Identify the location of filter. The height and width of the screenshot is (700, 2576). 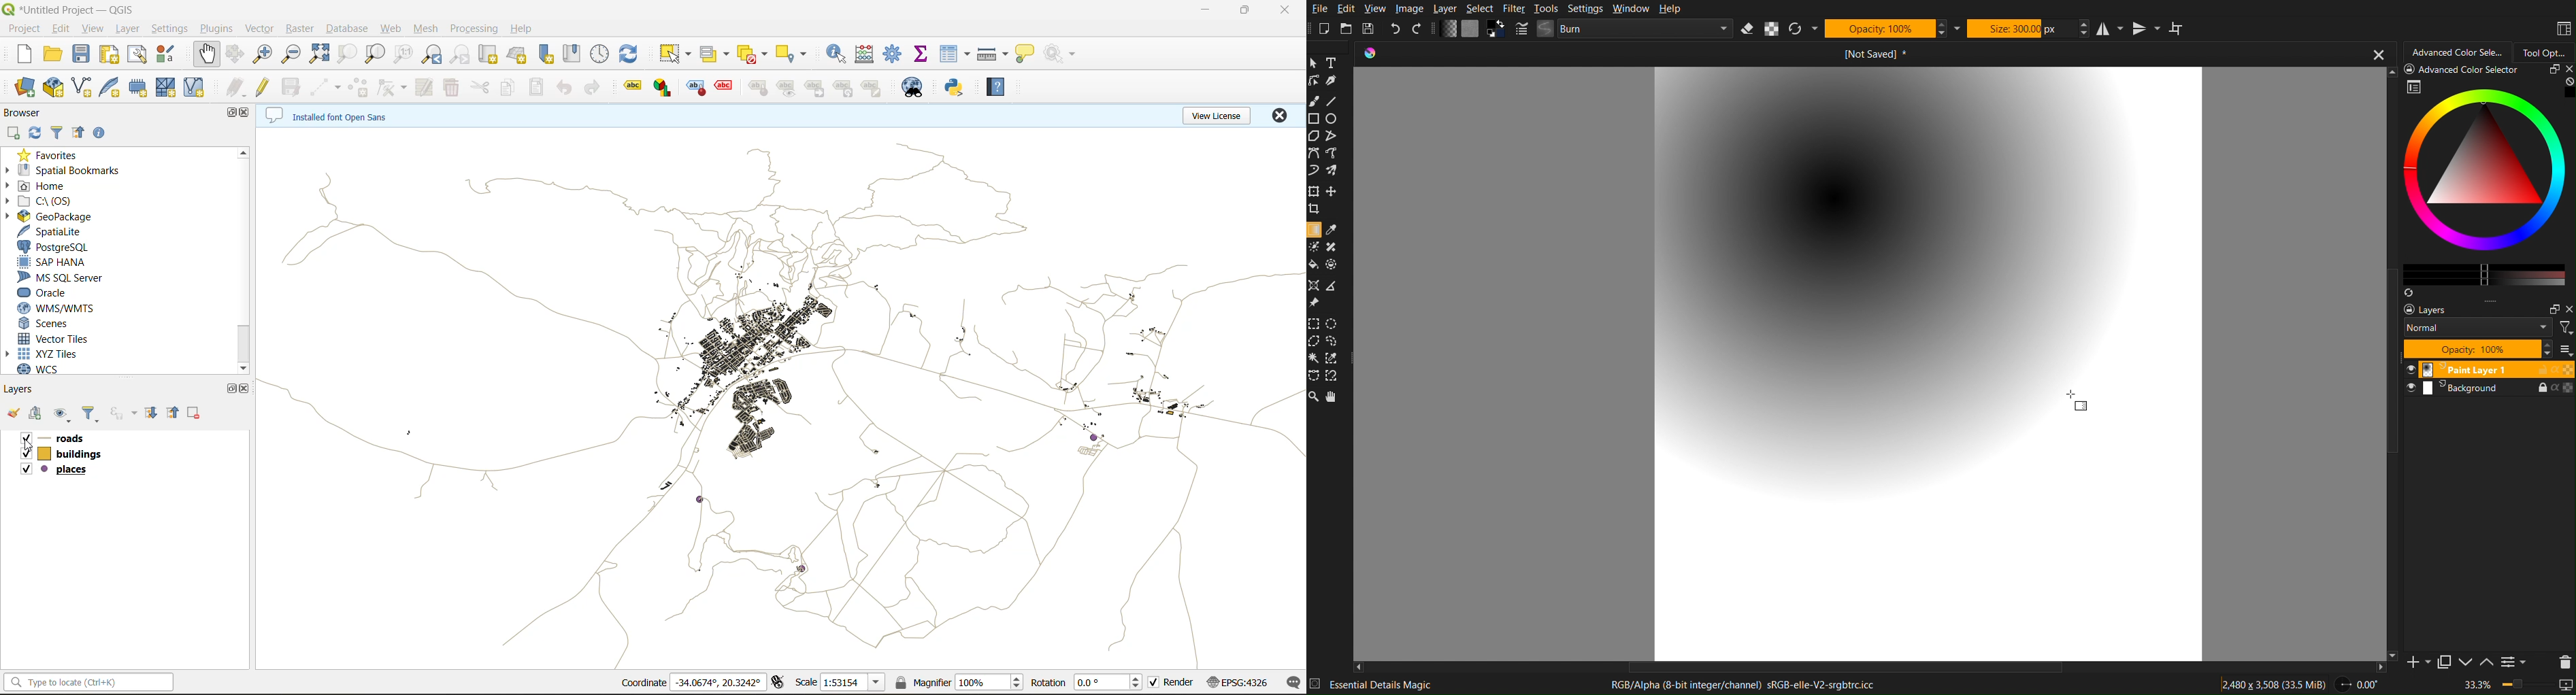
(90, 411).